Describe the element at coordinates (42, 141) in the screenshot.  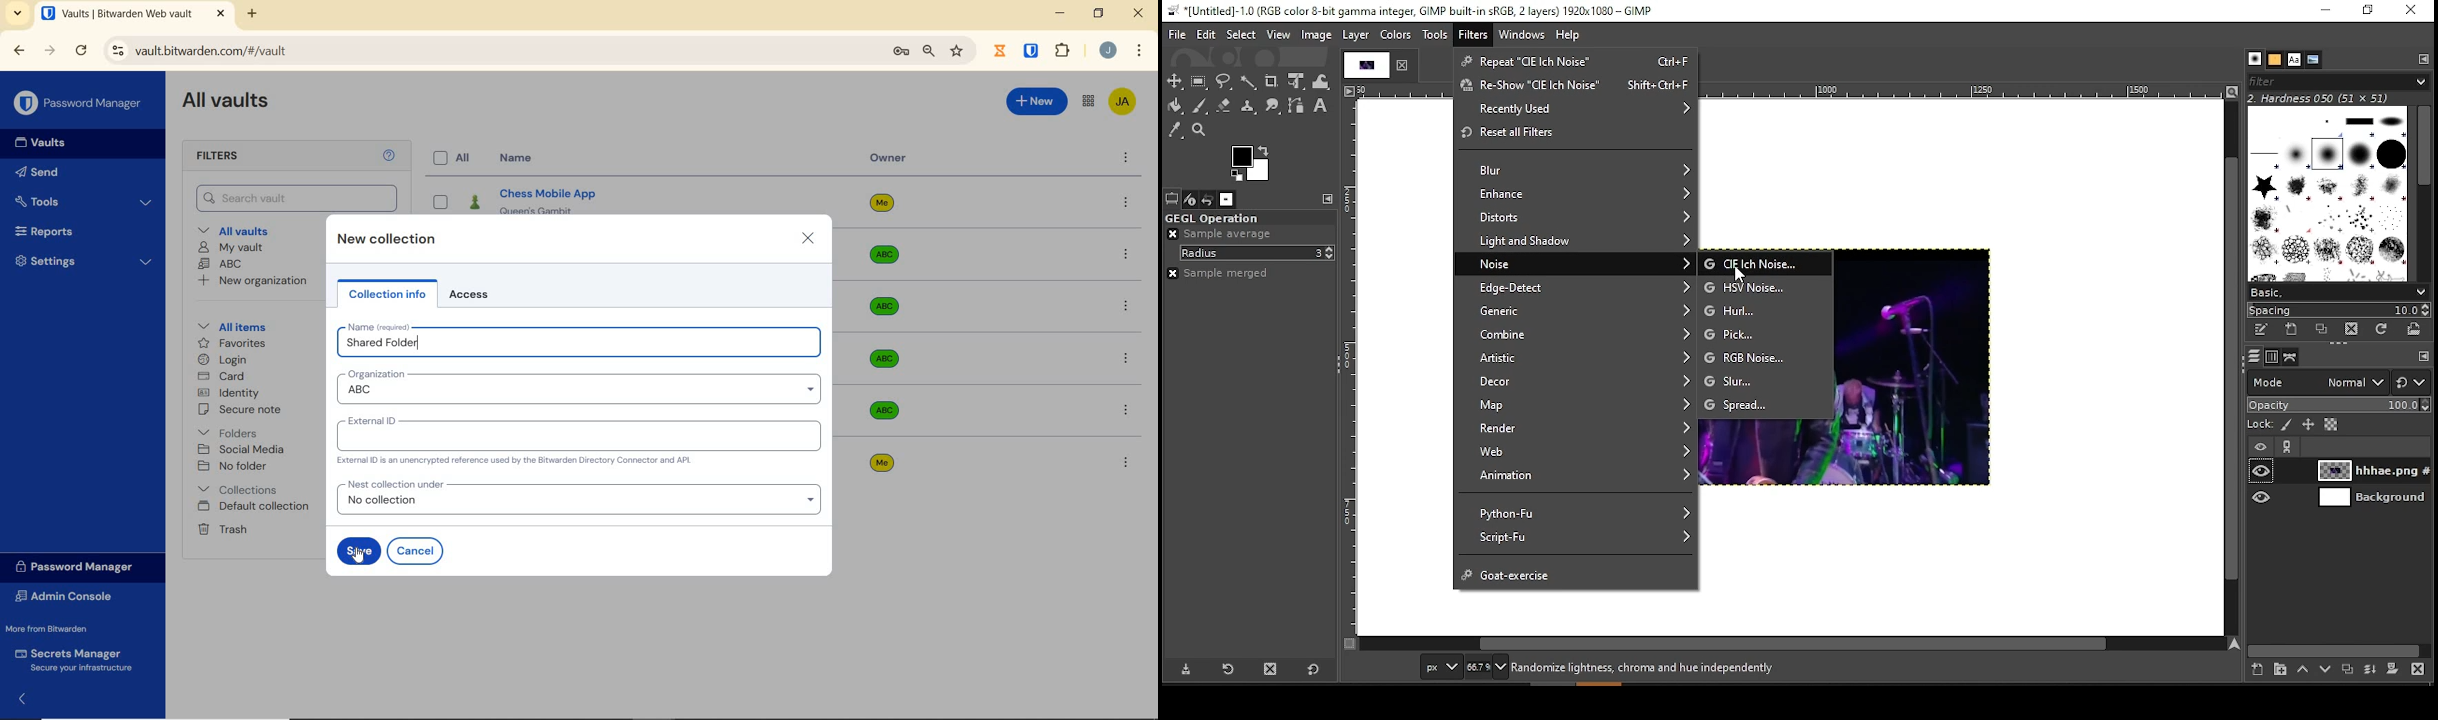
I see `Vaults` at that location.